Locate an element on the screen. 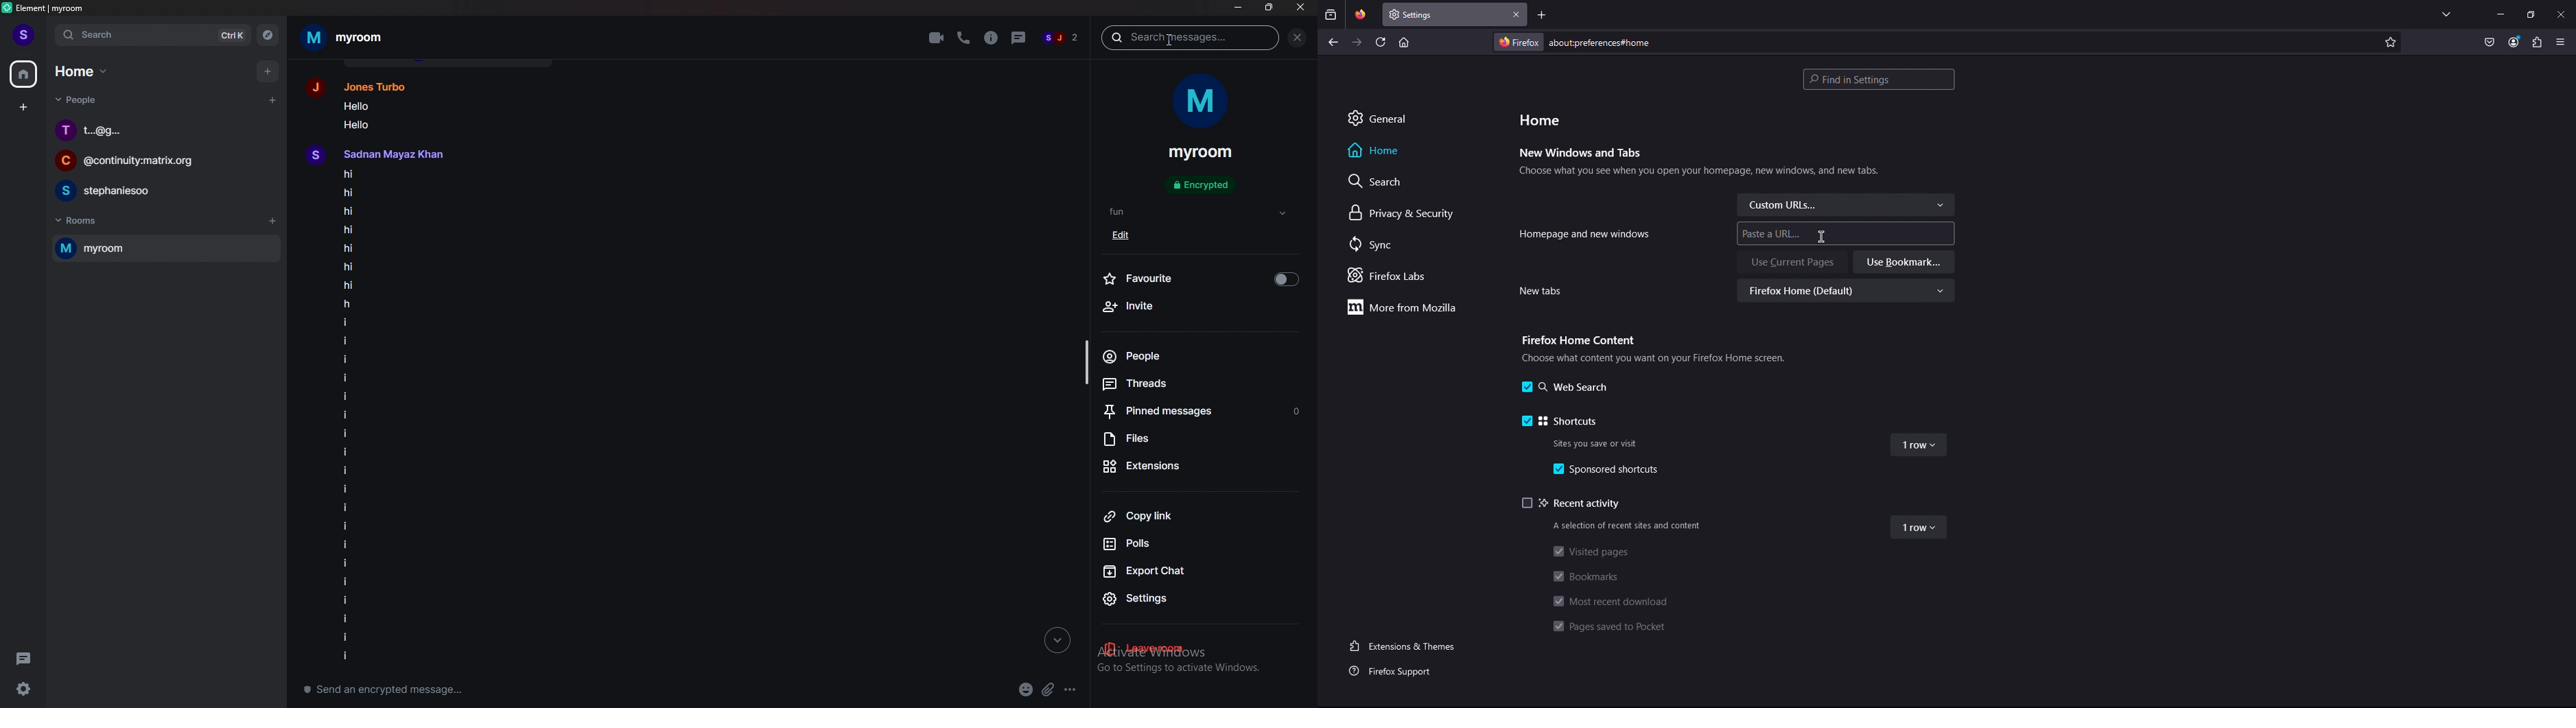 This screenshot has height=728, width=2576. Address Bar is located at coordinates (1936, 41).